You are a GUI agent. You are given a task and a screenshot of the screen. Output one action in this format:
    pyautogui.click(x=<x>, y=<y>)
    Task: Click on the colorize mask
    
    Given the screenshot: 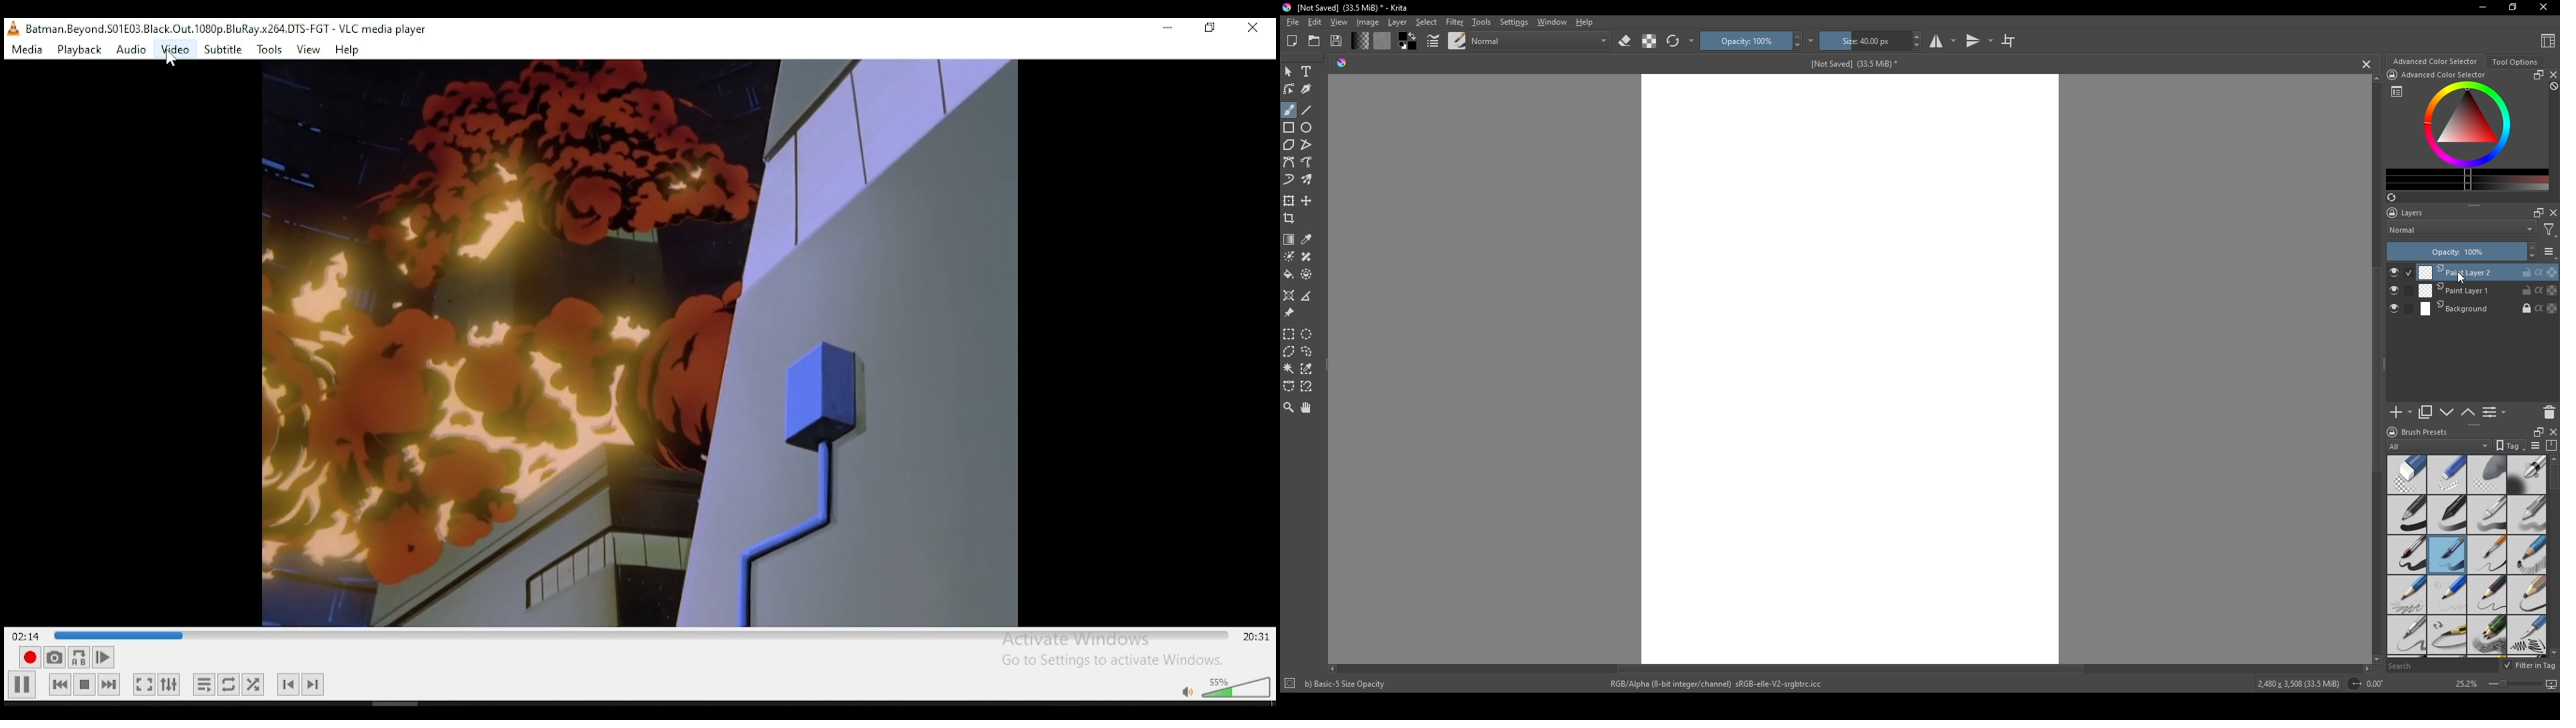 What is the action you would take?
    pyautogui.click(x=1289, y=256)
    